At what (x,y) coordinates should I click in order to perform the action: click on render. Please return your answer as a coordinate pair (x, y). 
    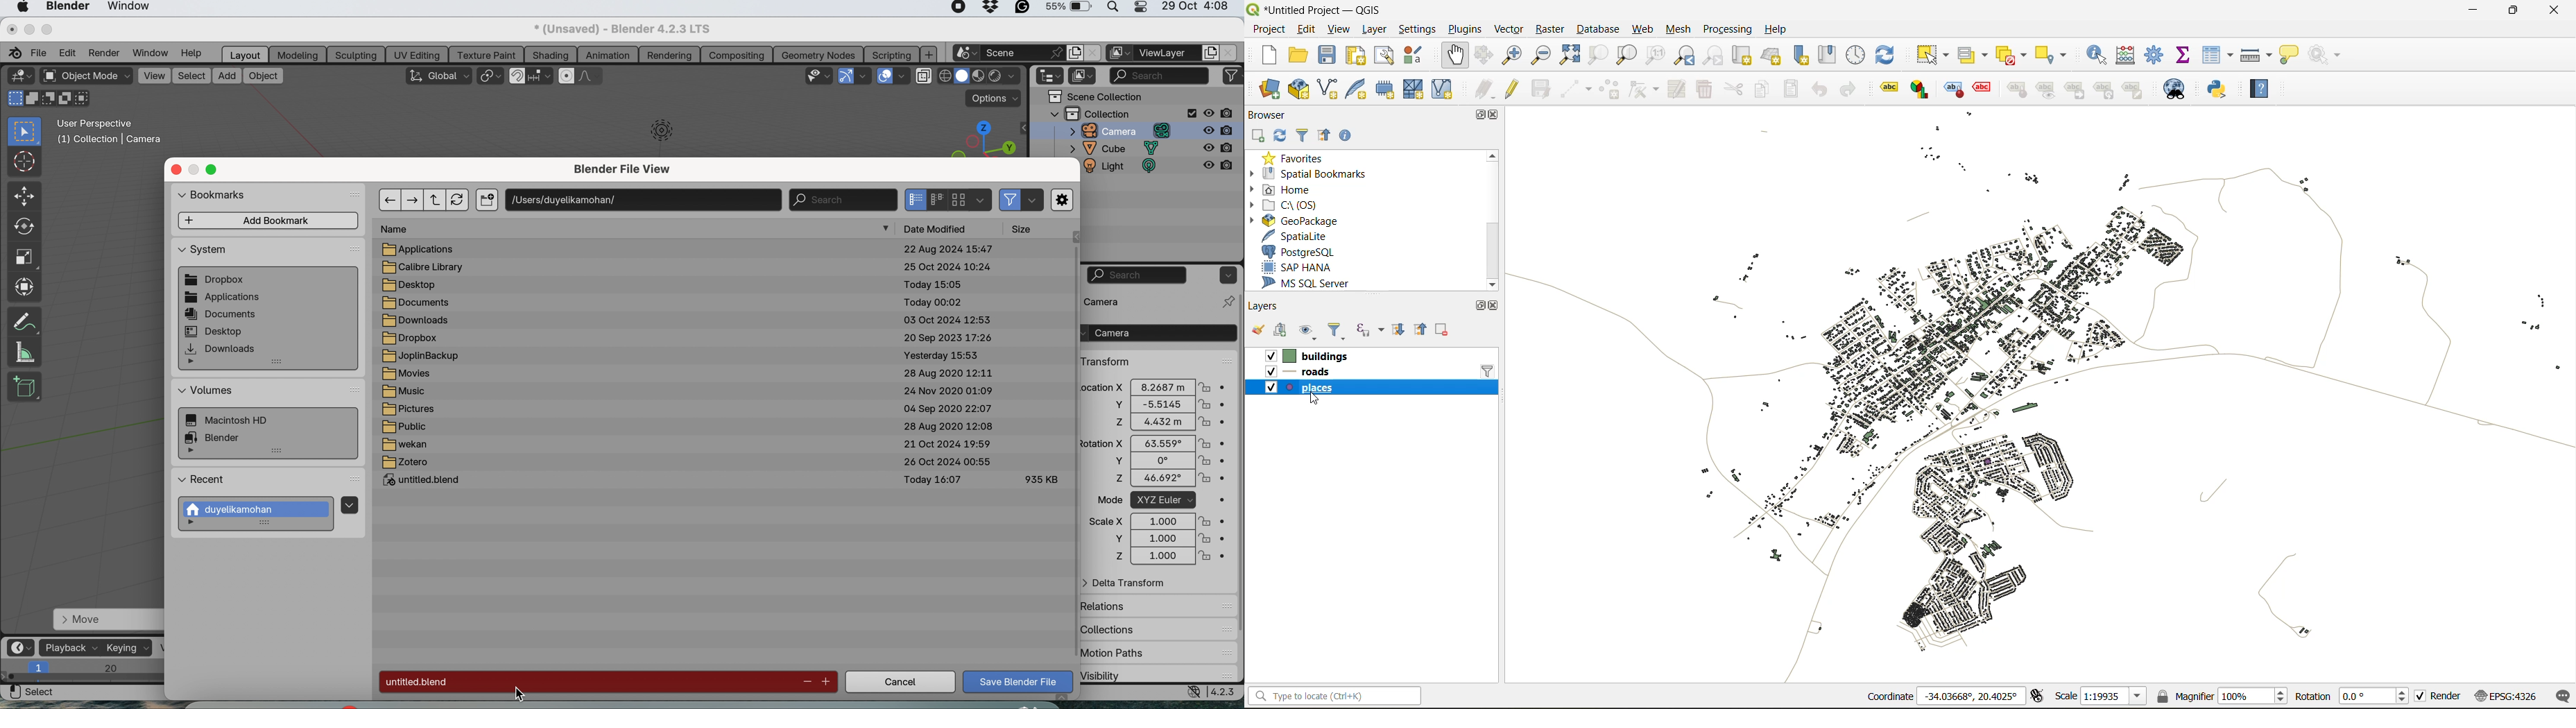
    Looking at the image, I should click on (107, 53).